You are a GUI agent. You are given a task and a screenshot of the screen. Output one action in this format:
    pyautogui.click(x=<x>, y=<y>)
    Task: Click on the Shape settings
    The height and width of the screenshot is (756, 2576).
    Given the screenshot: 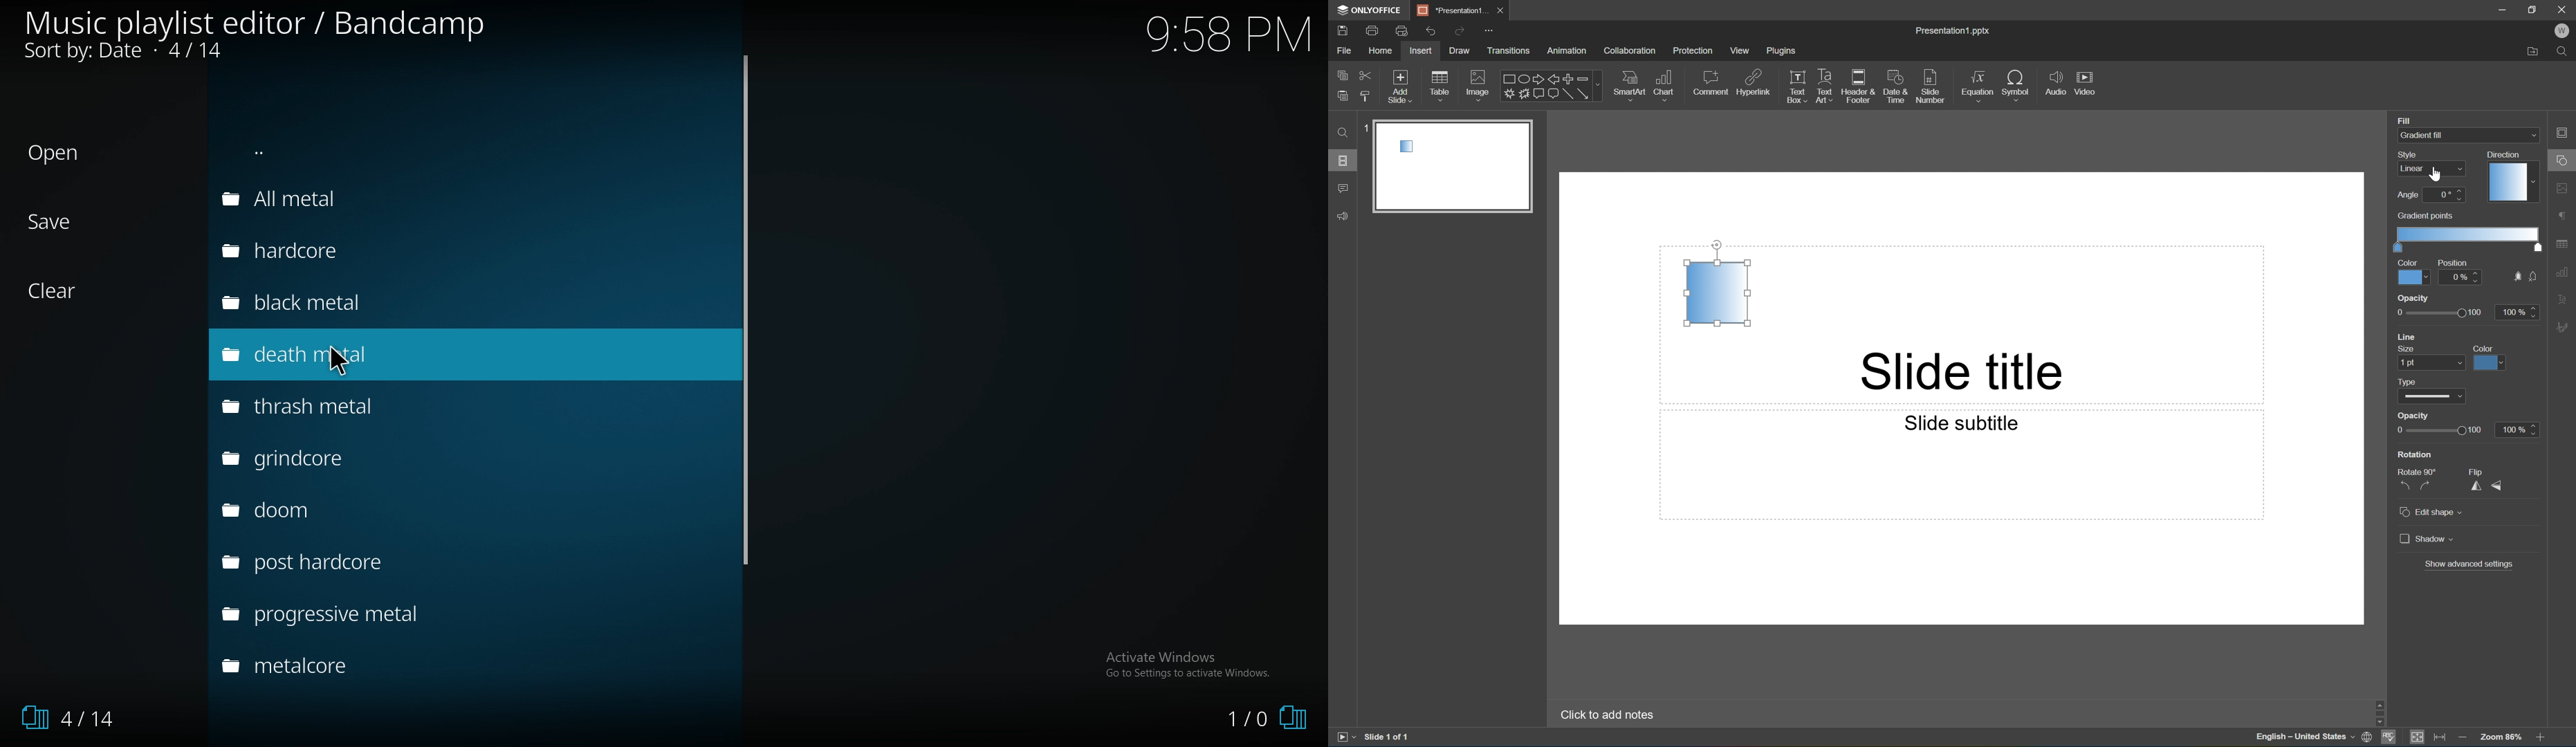 What is the action you would take?
    pyautogui.click(x=2566, y=159)
    